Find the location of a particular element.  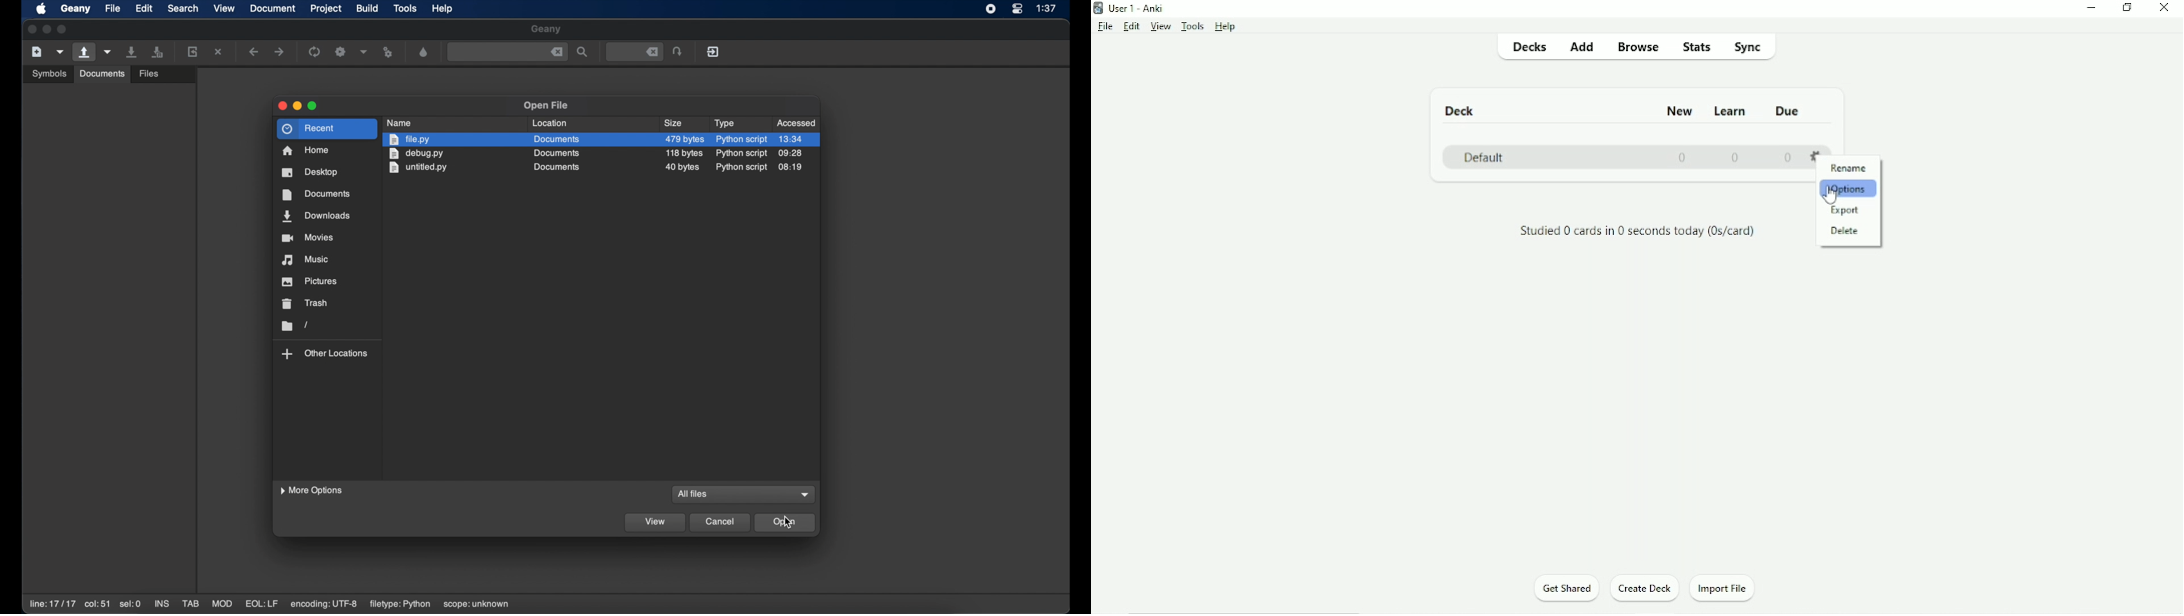

Stats is located at coordinates (1697, 48).